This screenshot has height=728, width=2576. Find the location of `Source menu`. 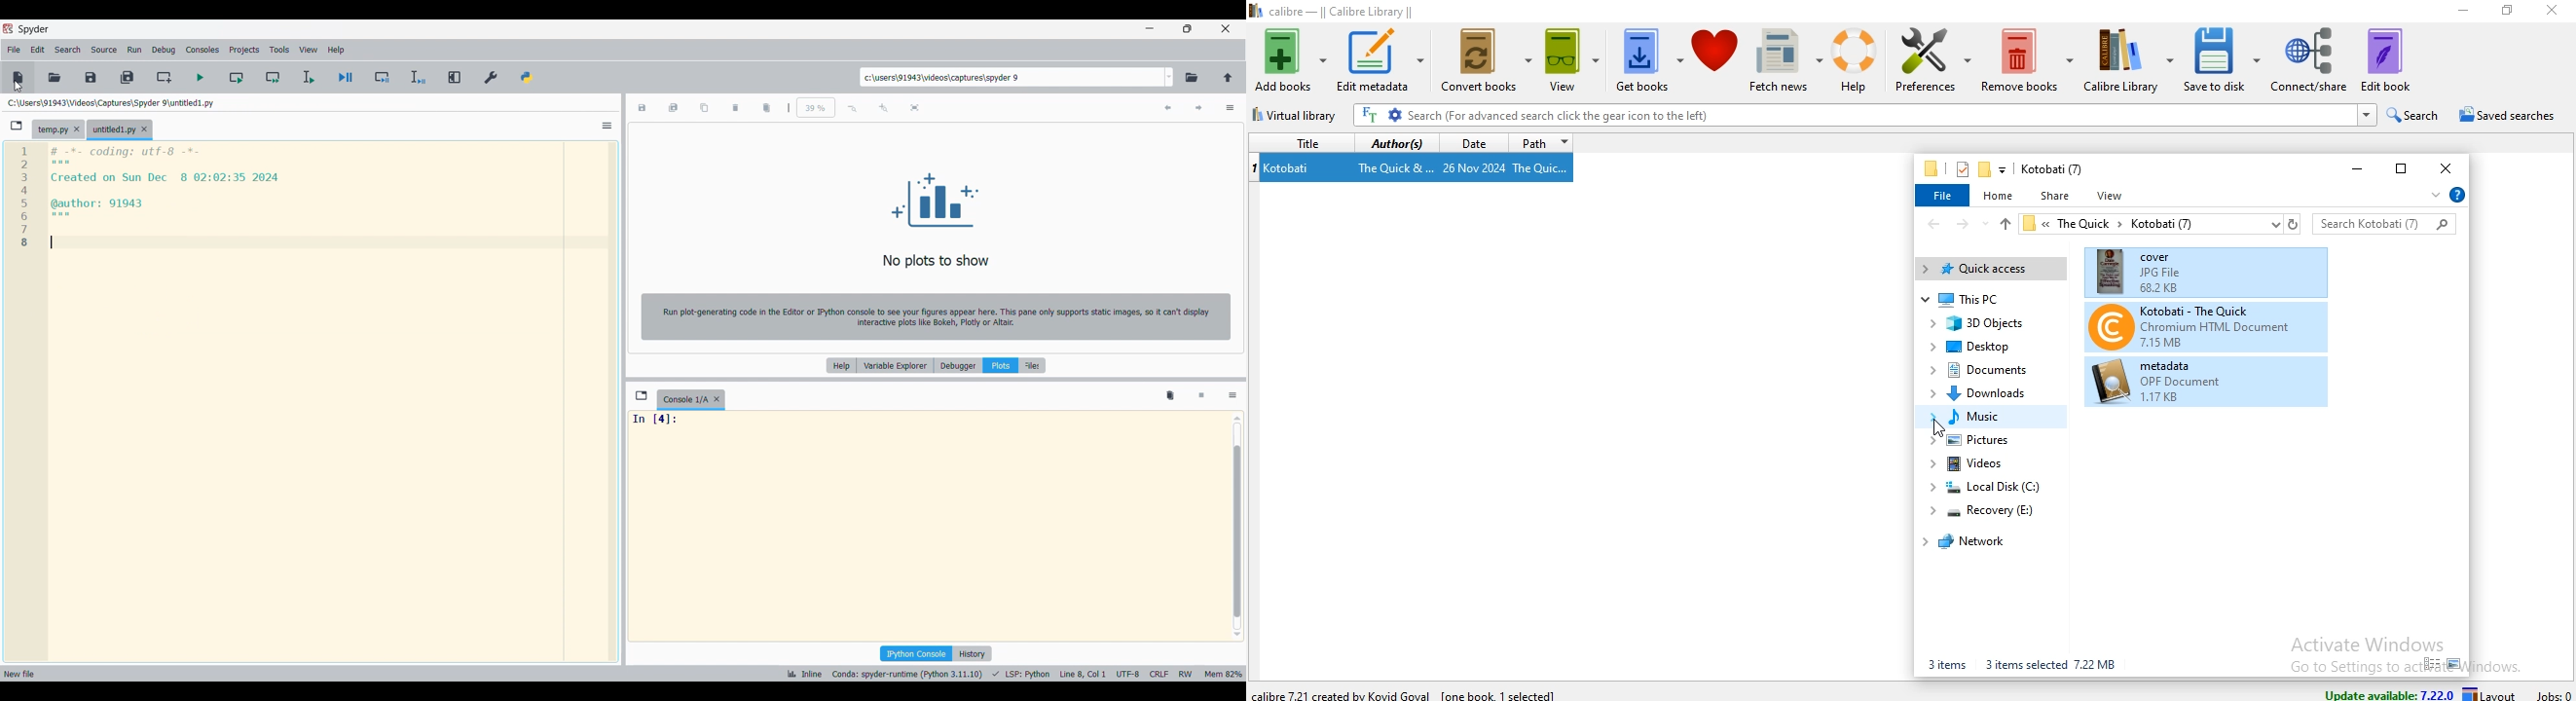

Source menu is located at coordinates (104, 50).